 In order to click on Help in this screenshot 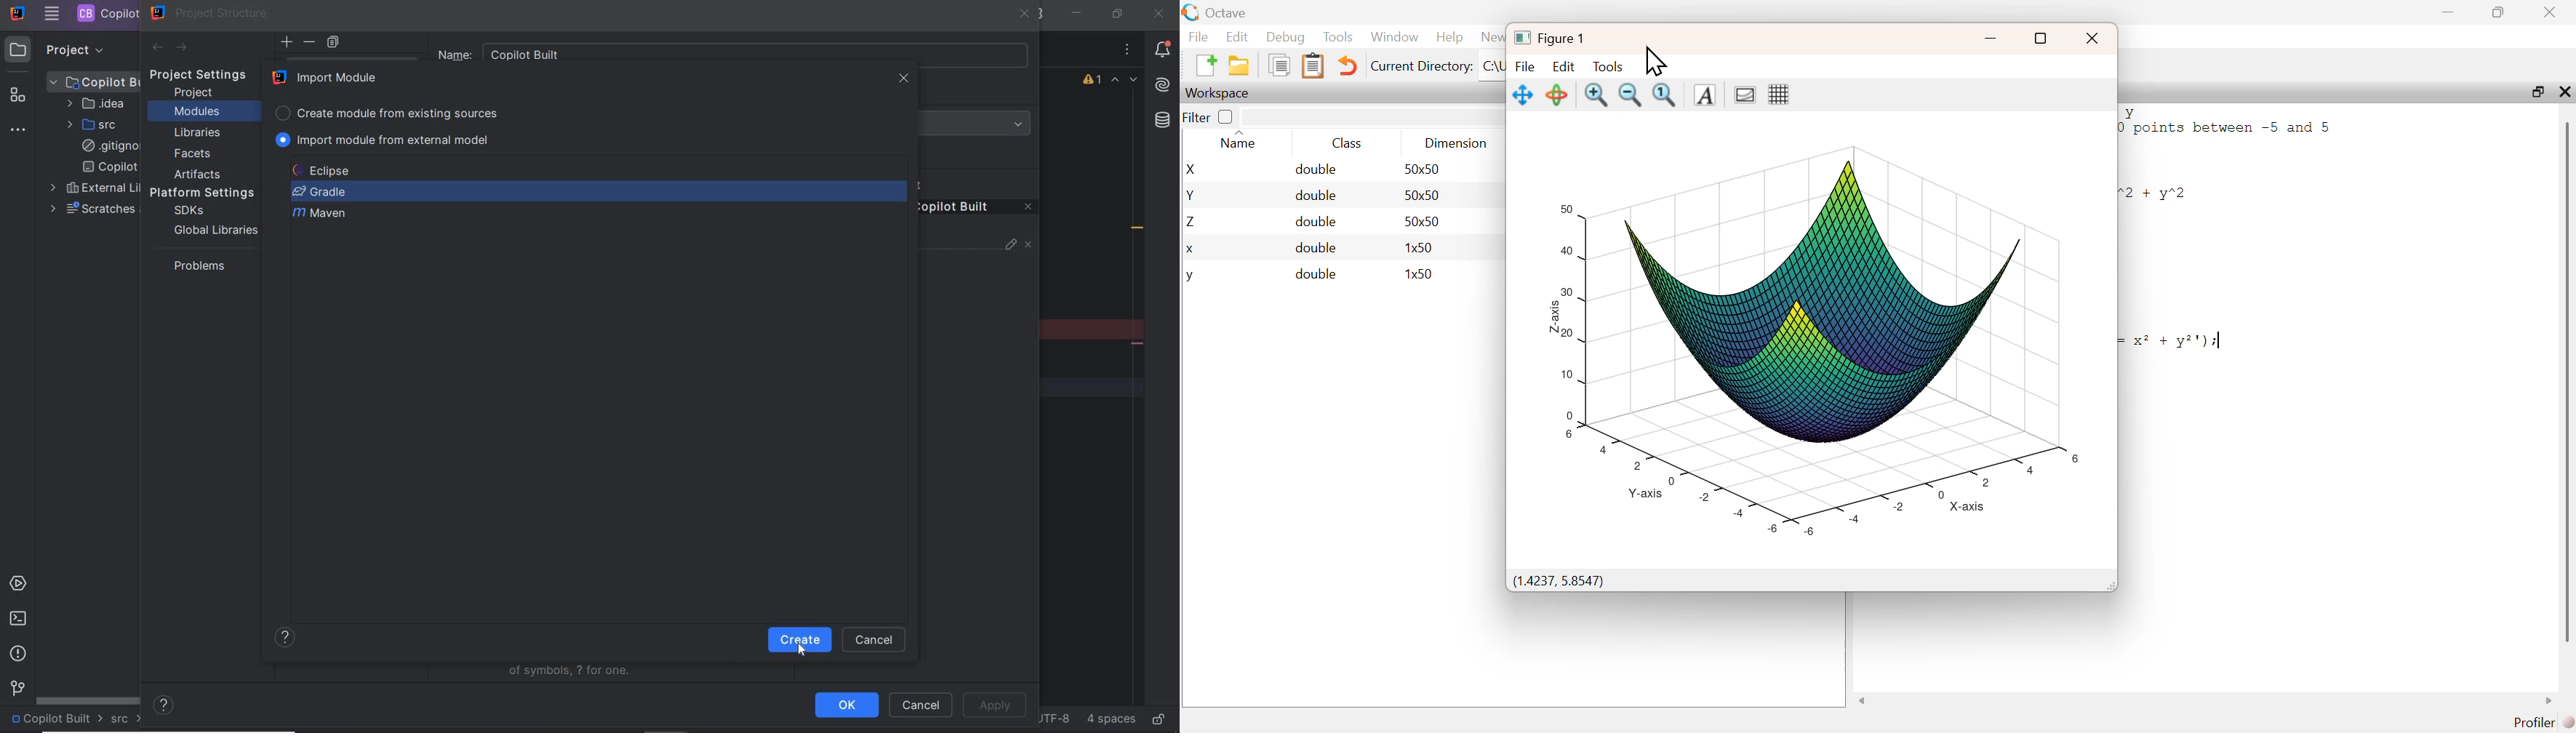, I will do `click(1449, 36)`.